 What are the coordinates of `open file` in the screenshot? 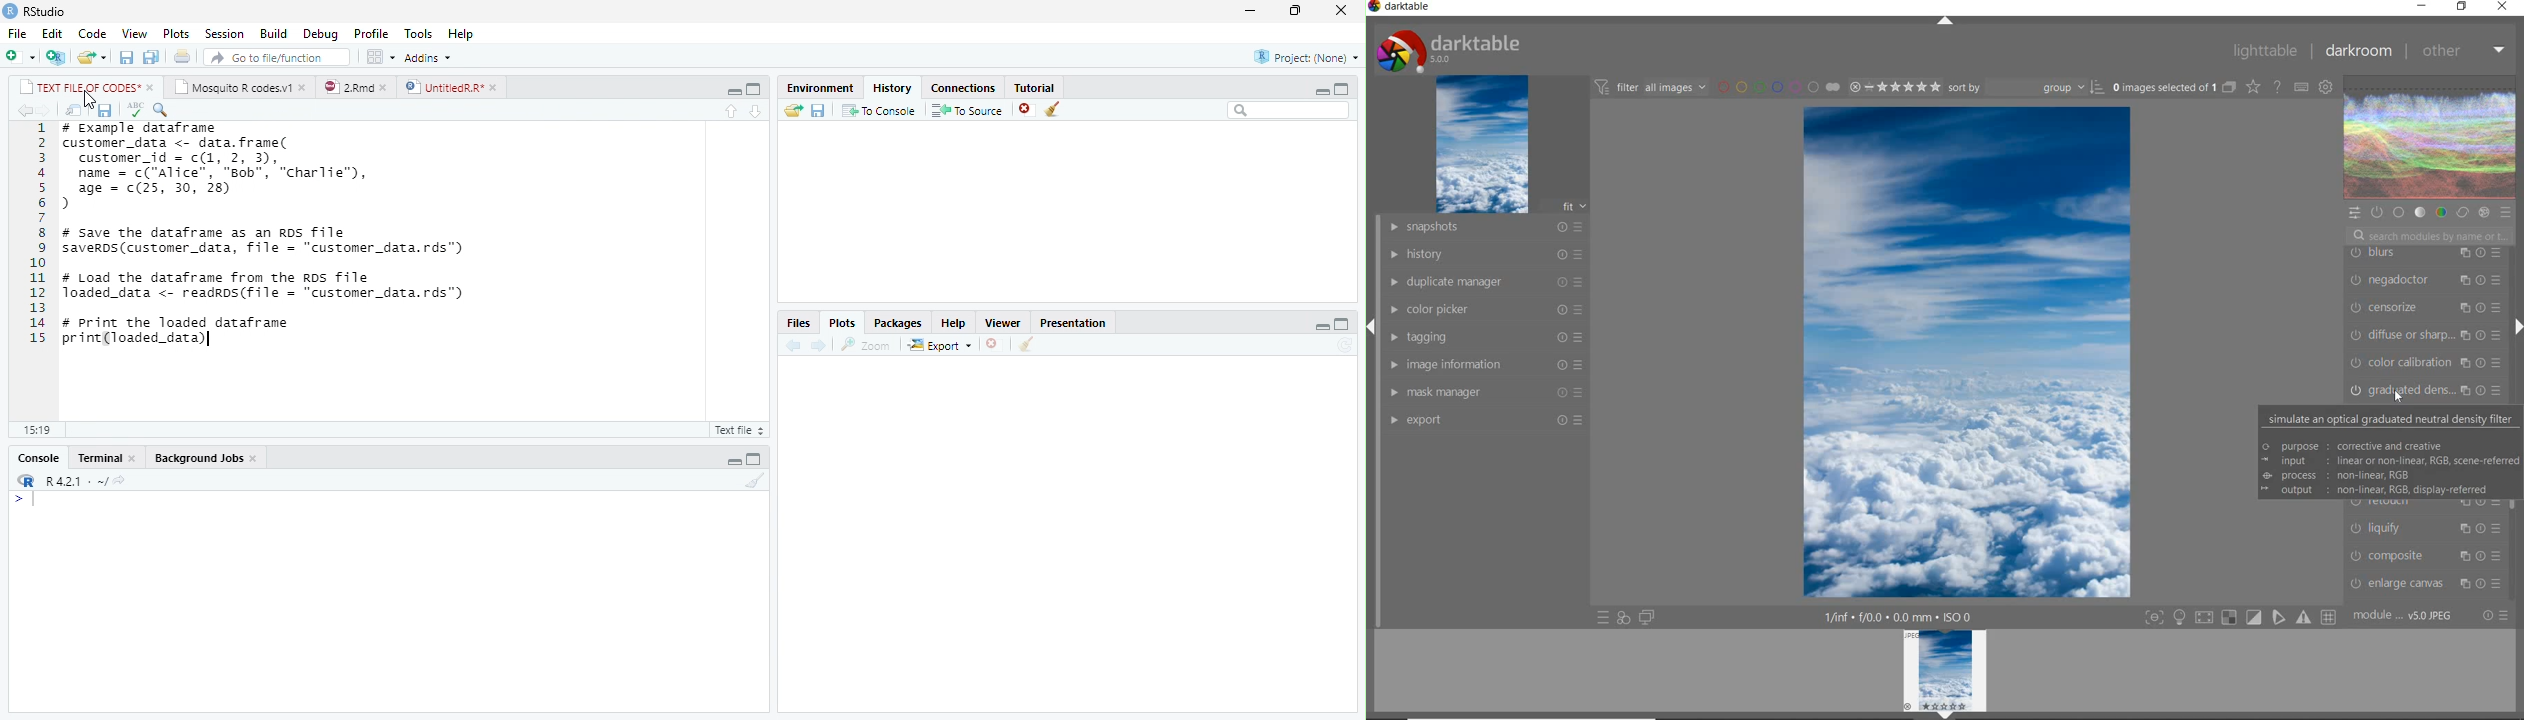 It's located at (92, 57).